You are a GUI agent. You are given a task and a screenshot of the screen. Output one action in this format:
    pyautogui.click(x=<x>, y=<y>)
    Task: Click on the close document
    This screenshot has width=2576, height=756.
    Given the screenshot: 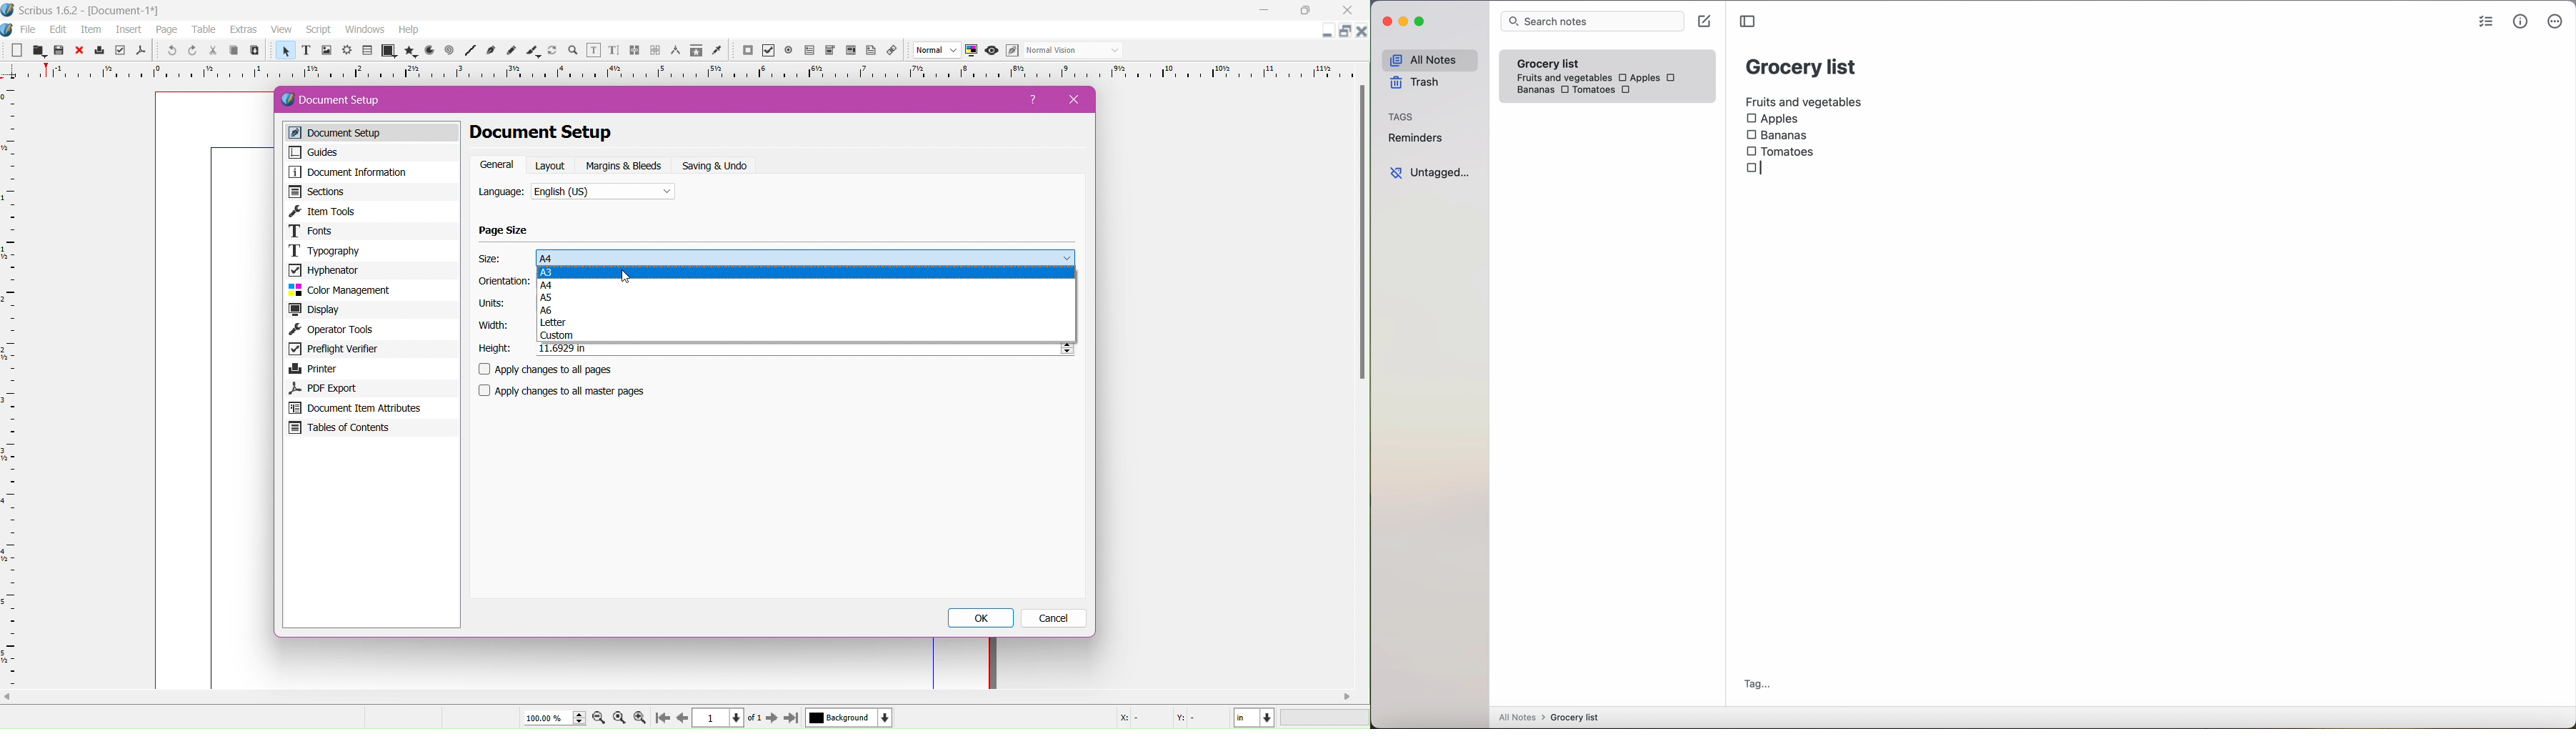 What is the action you would take?
    pyautogui.click(x=1362, y=31)
    